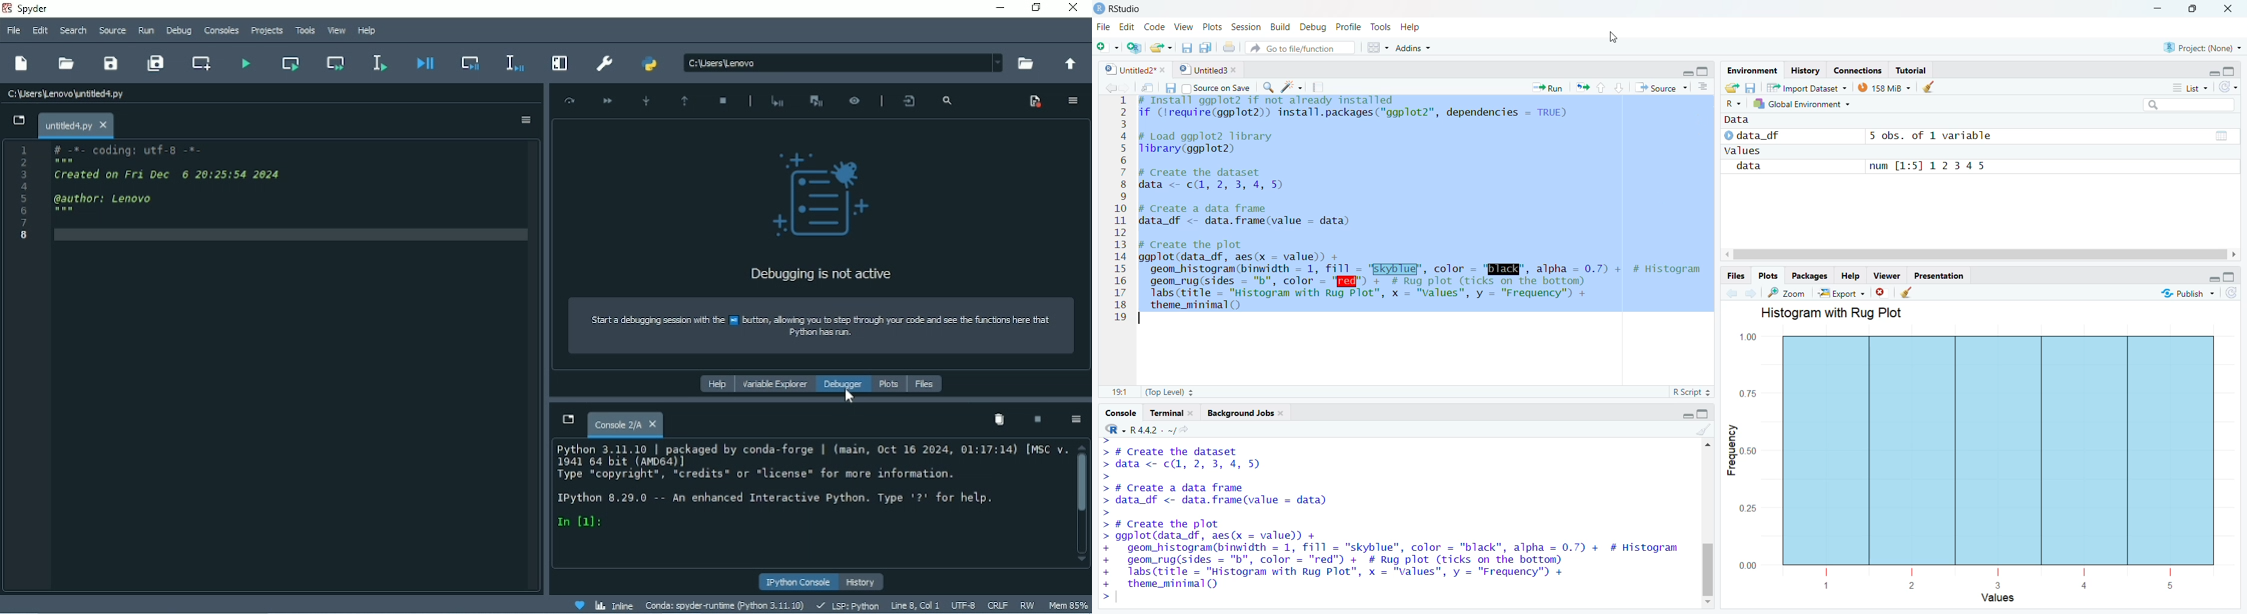 This screenshot has width=2268, height=616. I want to click on Strt debugging sean with he 1 uti, lowing you sep Sag you code ae se he cons hr tat
Byon has, so click(819, 327).